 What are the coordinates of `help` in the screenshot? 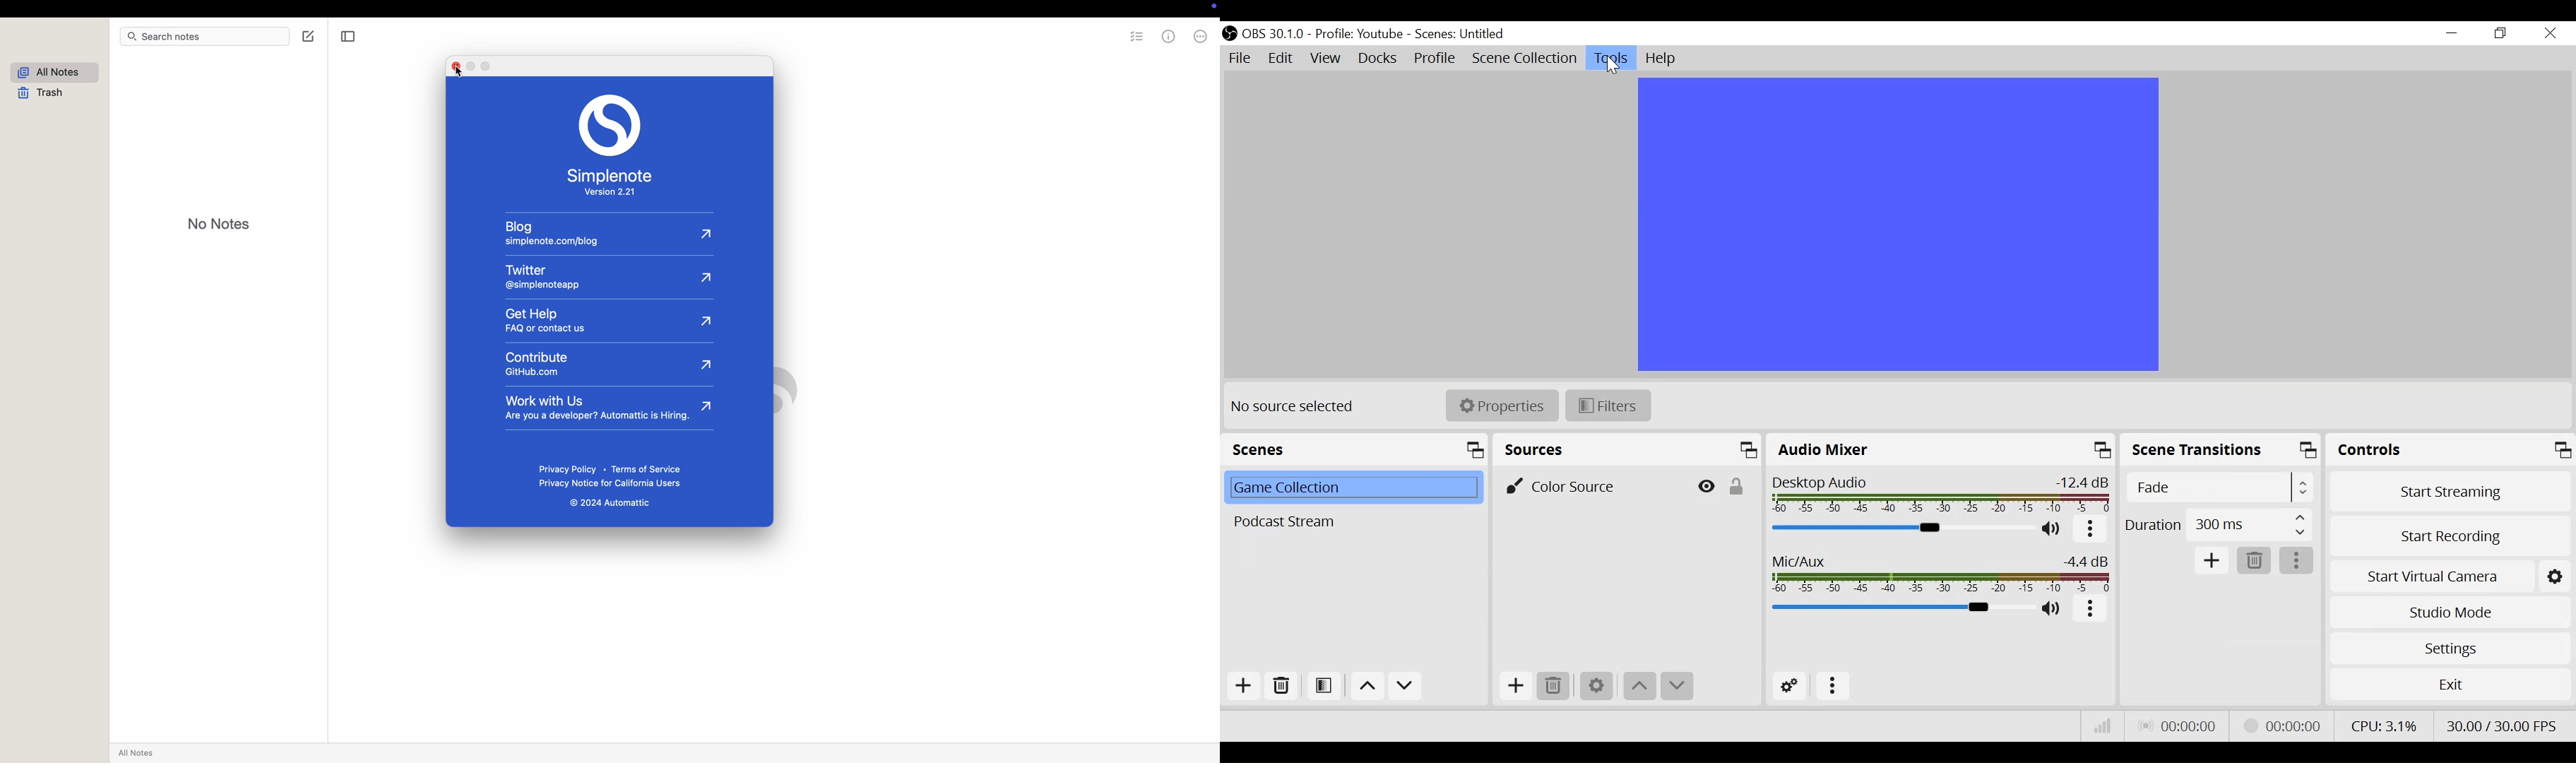 It's located at (1188, 37).